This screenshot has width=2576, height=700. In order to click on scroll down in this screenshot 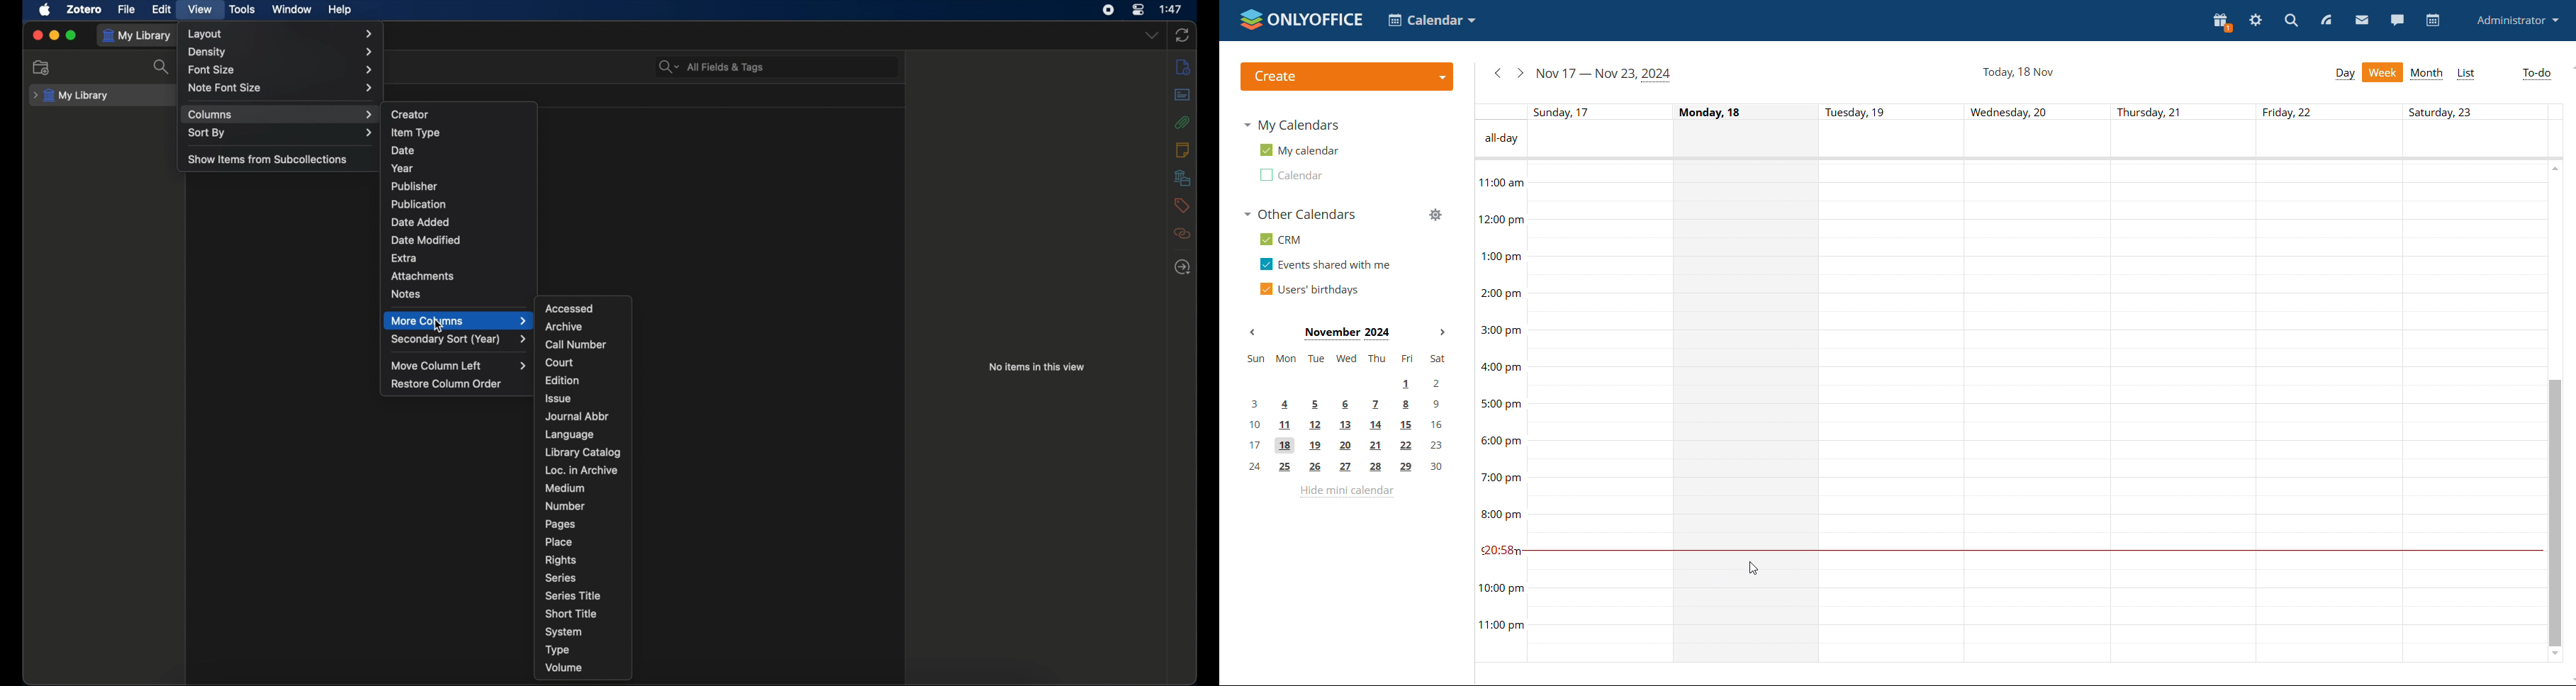, I will do `click(2554, 654)`.